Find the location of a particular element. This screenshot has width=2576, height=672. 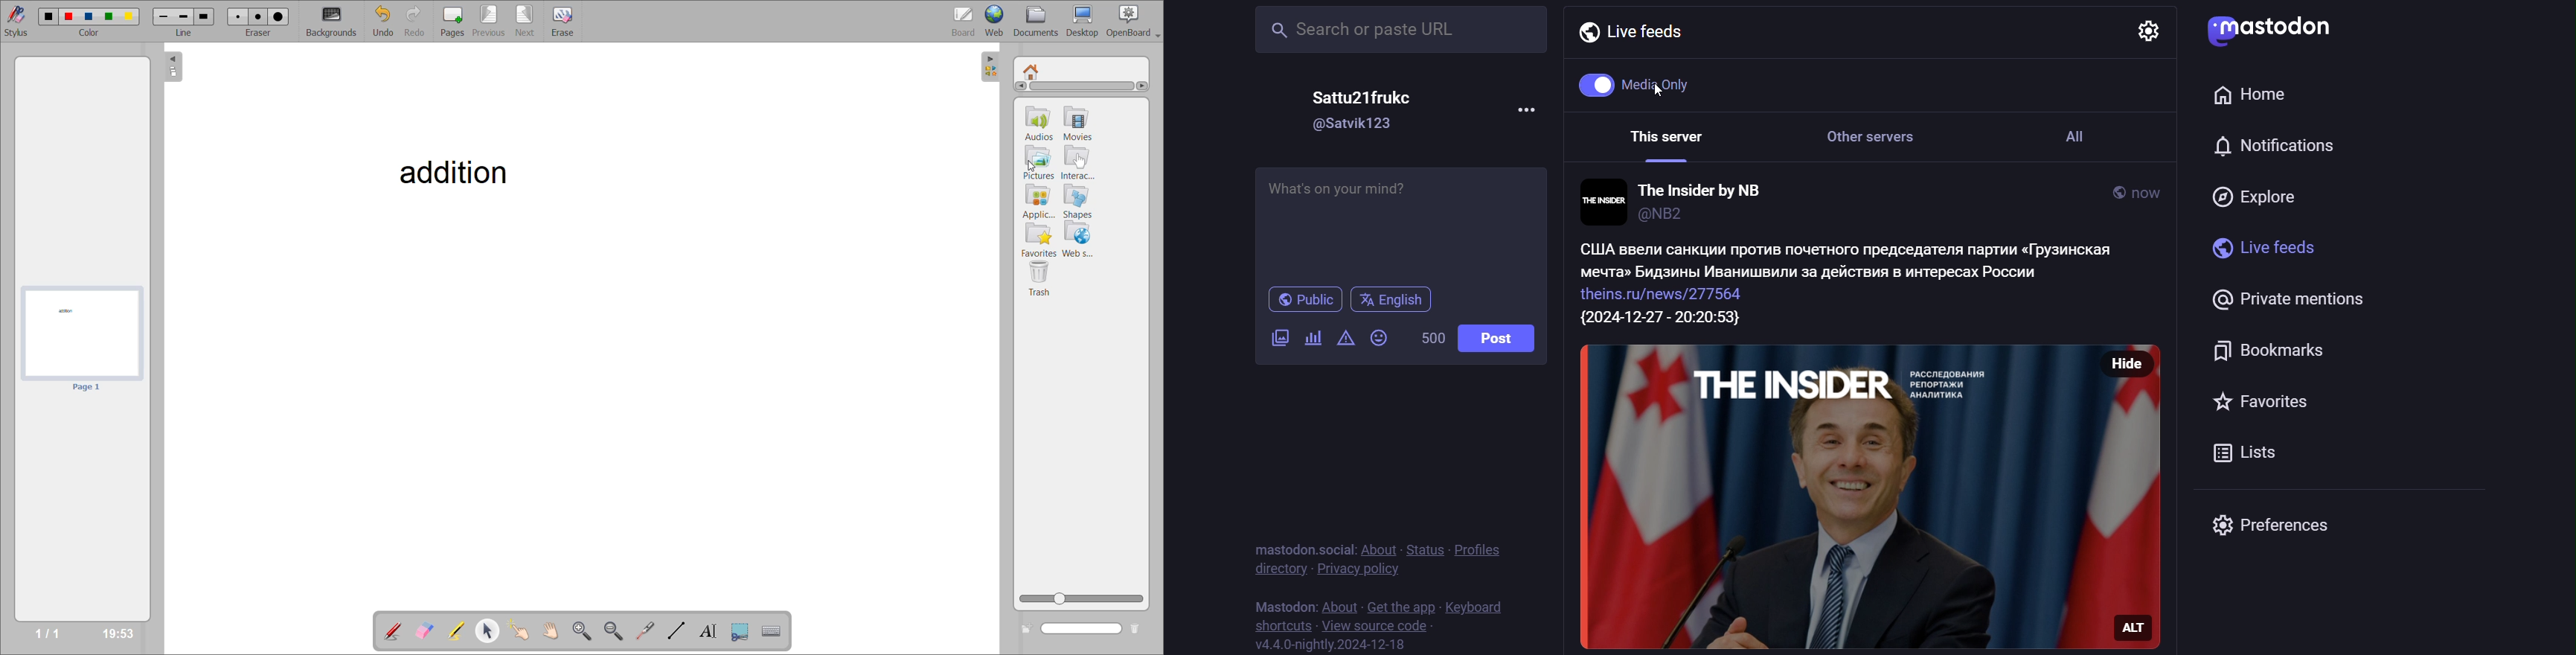

openboard is located at coordinates (1135, 21).